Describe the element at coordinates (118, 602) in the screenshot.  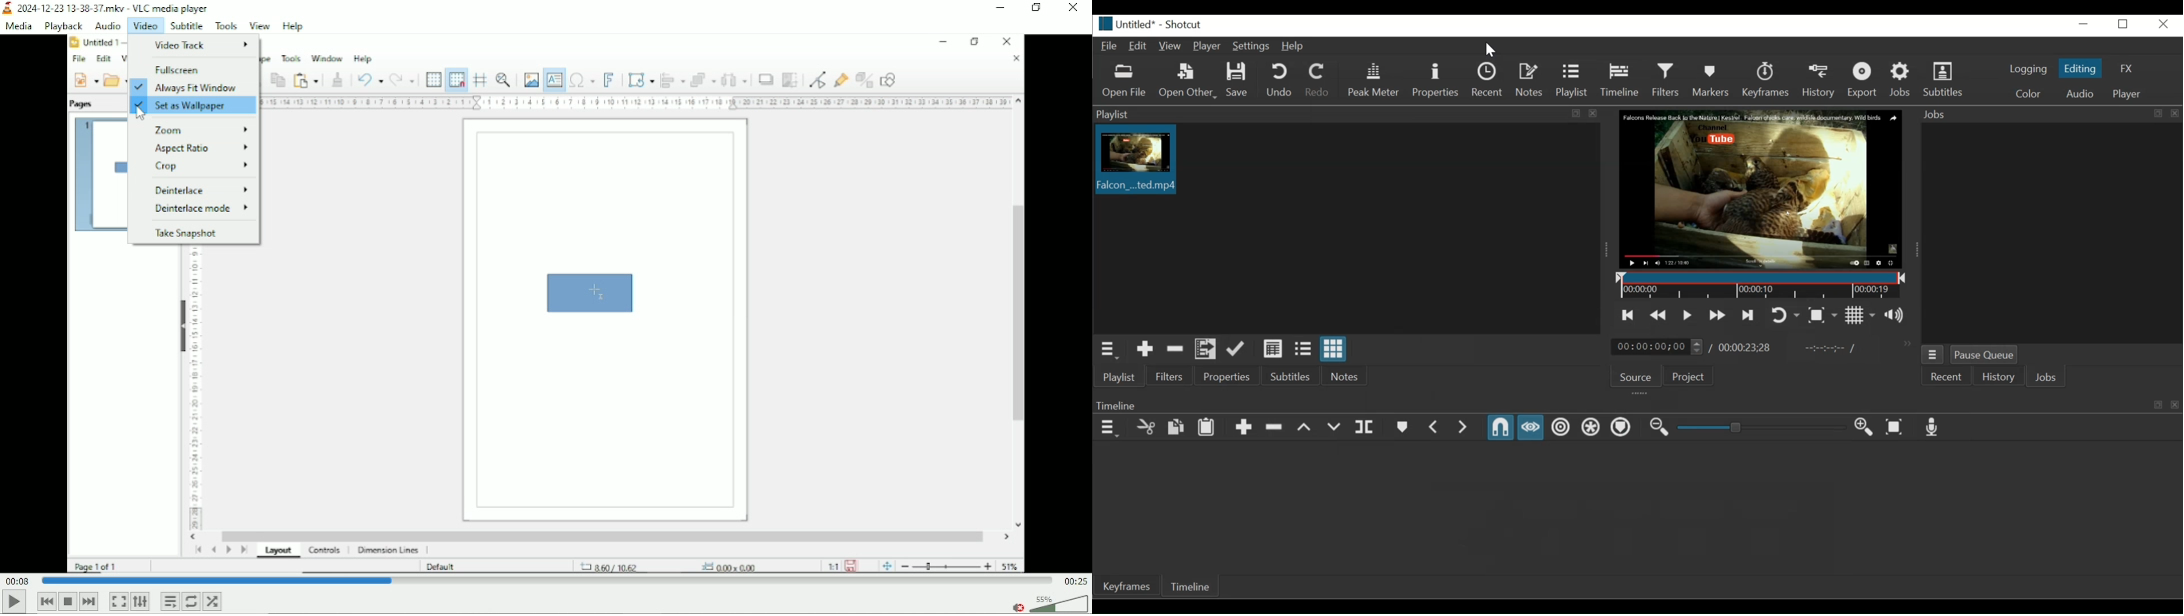
I see `Toggle video in fullscreen` at that location.